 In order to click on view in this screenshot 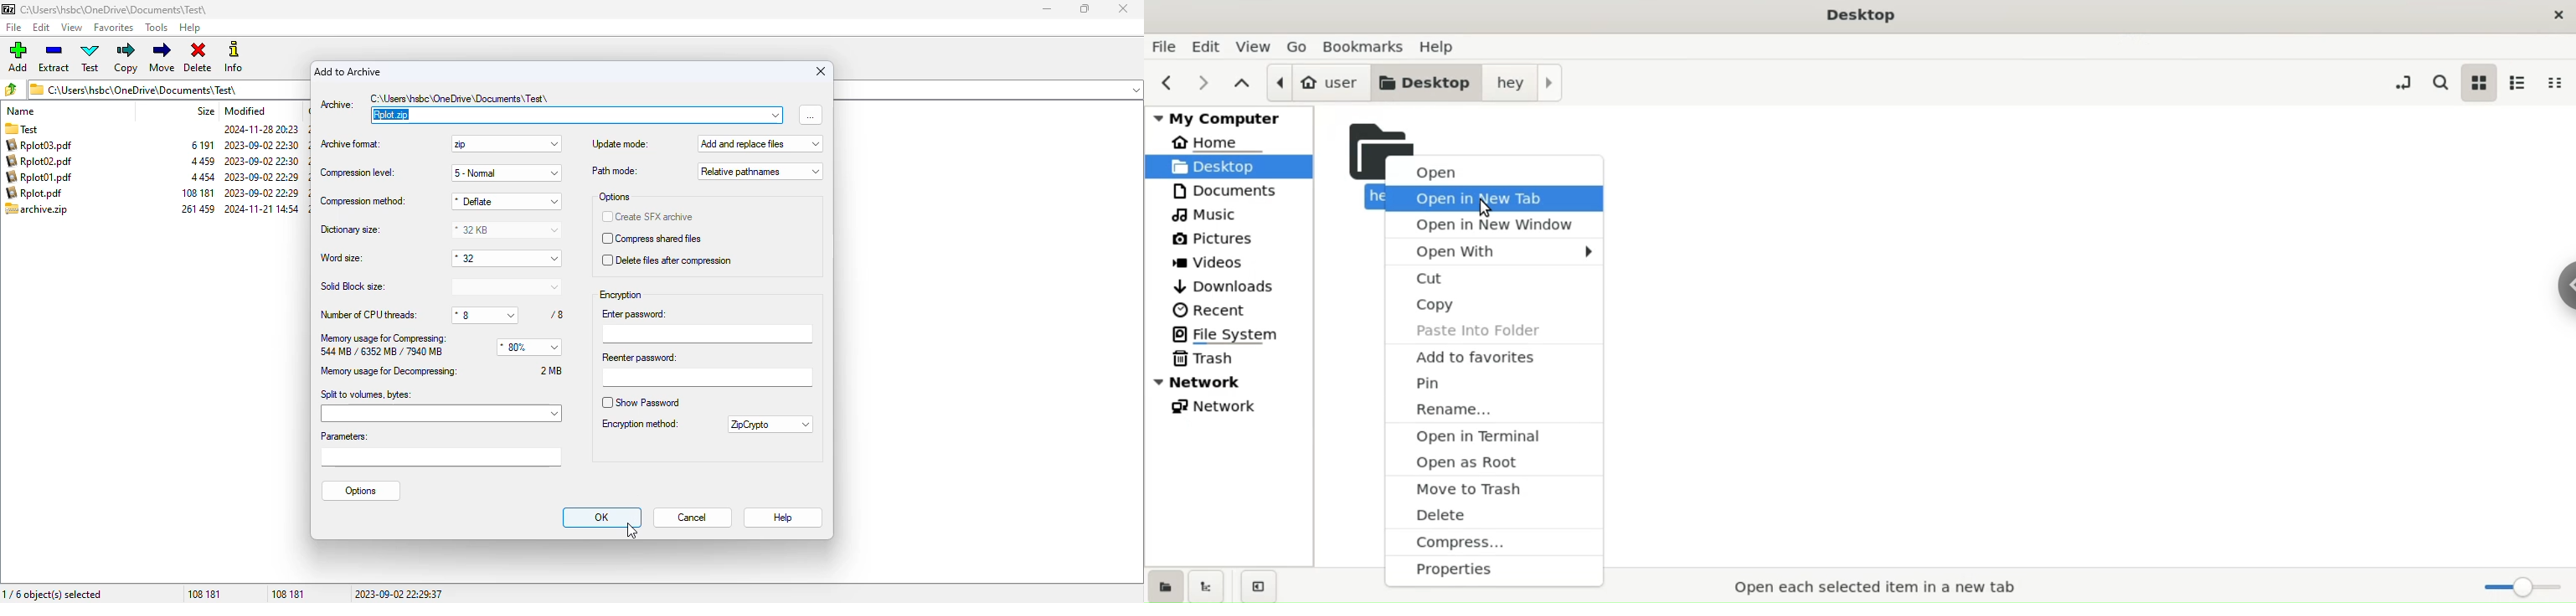, I will do `click(1252, 45)`.